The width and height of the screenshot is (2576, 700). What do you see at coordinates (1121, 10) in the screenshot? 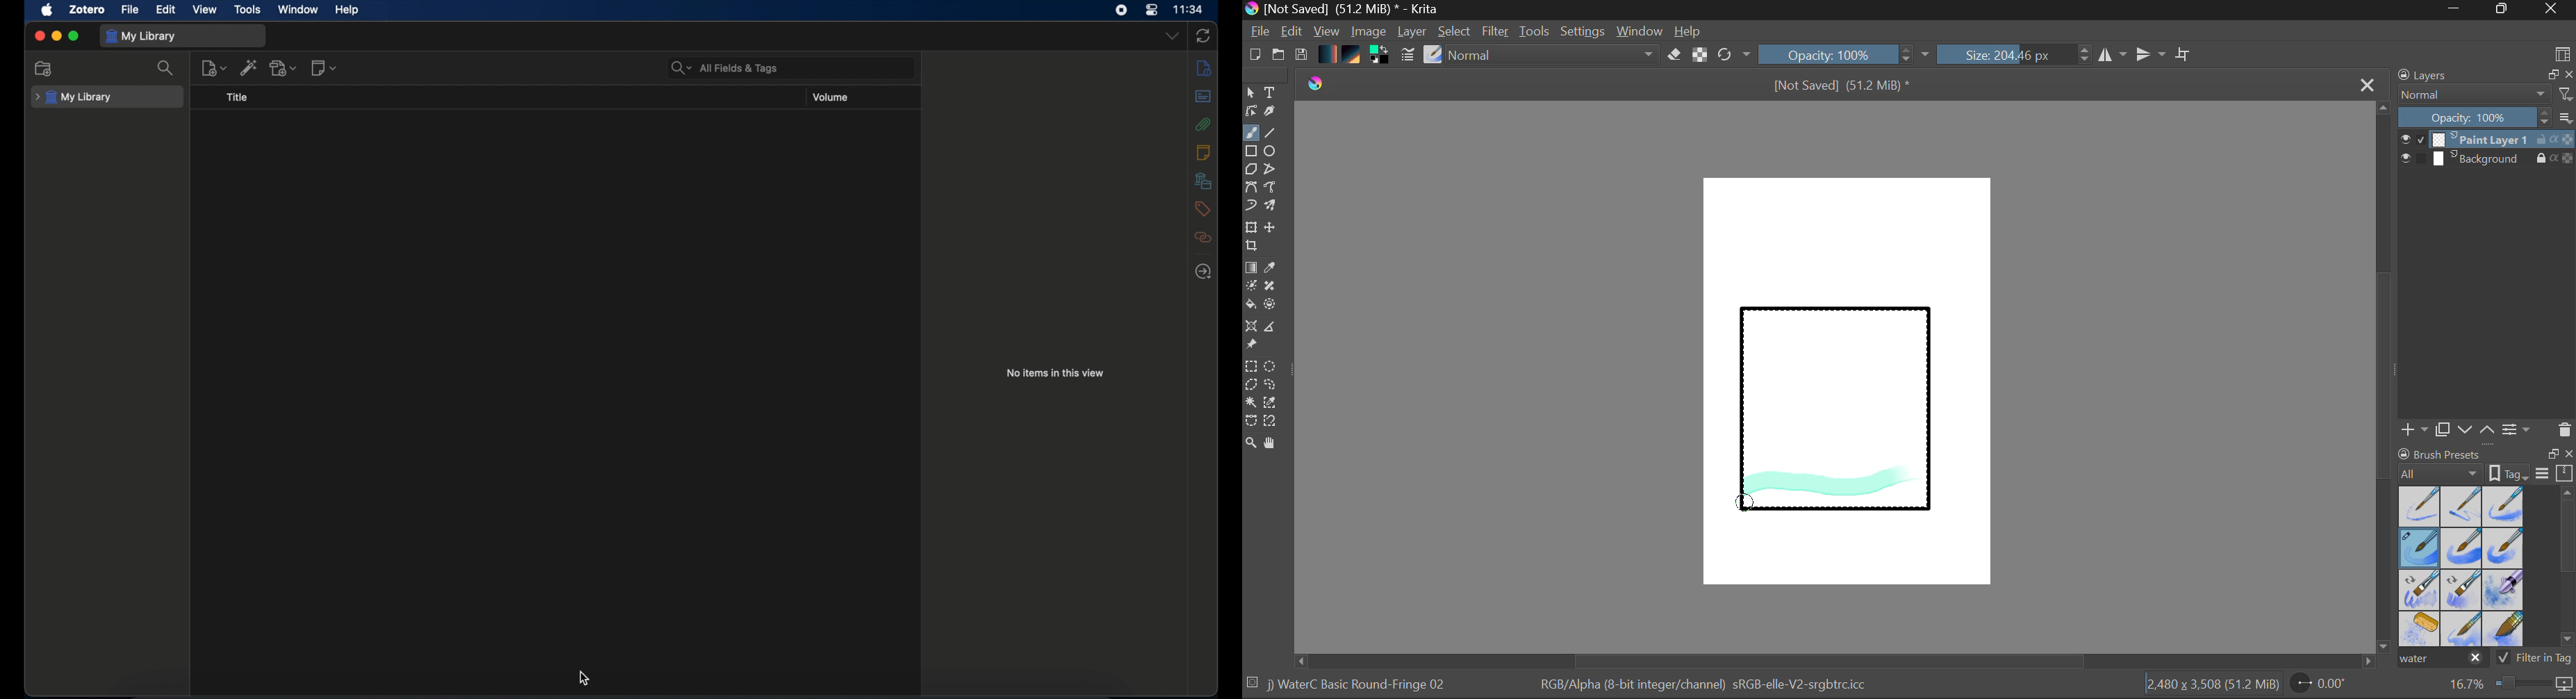
I see `screen recorder` at bounding box center [1121, 10].